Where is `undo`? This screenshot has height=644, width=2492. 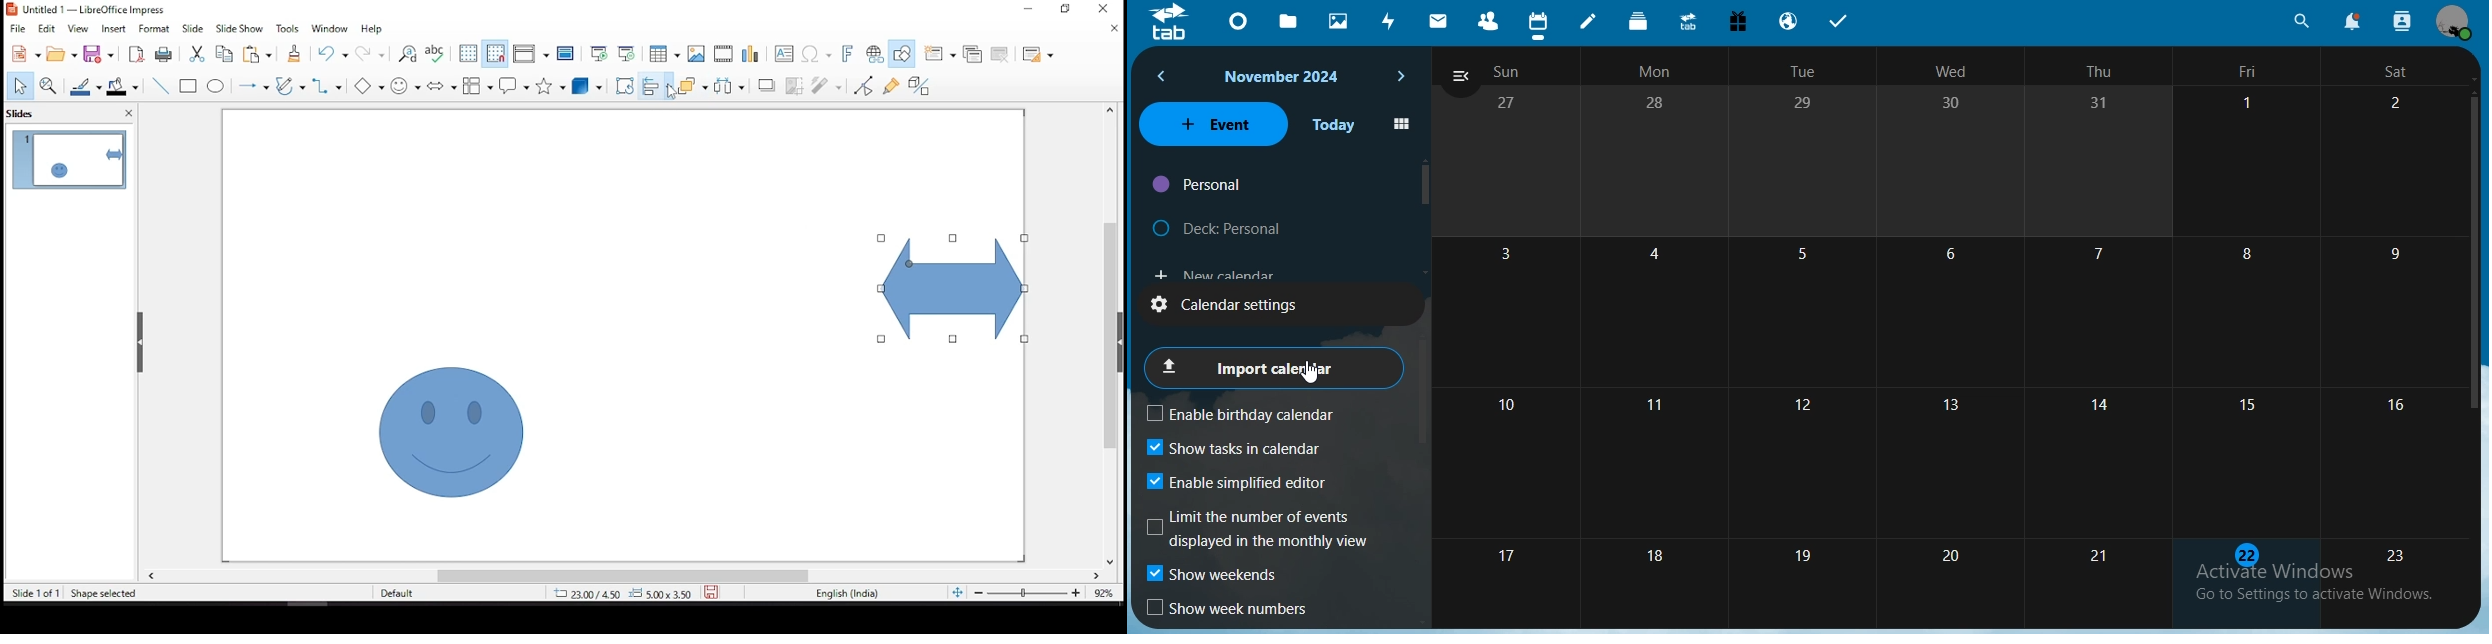
undo is located at coordinates (336, 54).